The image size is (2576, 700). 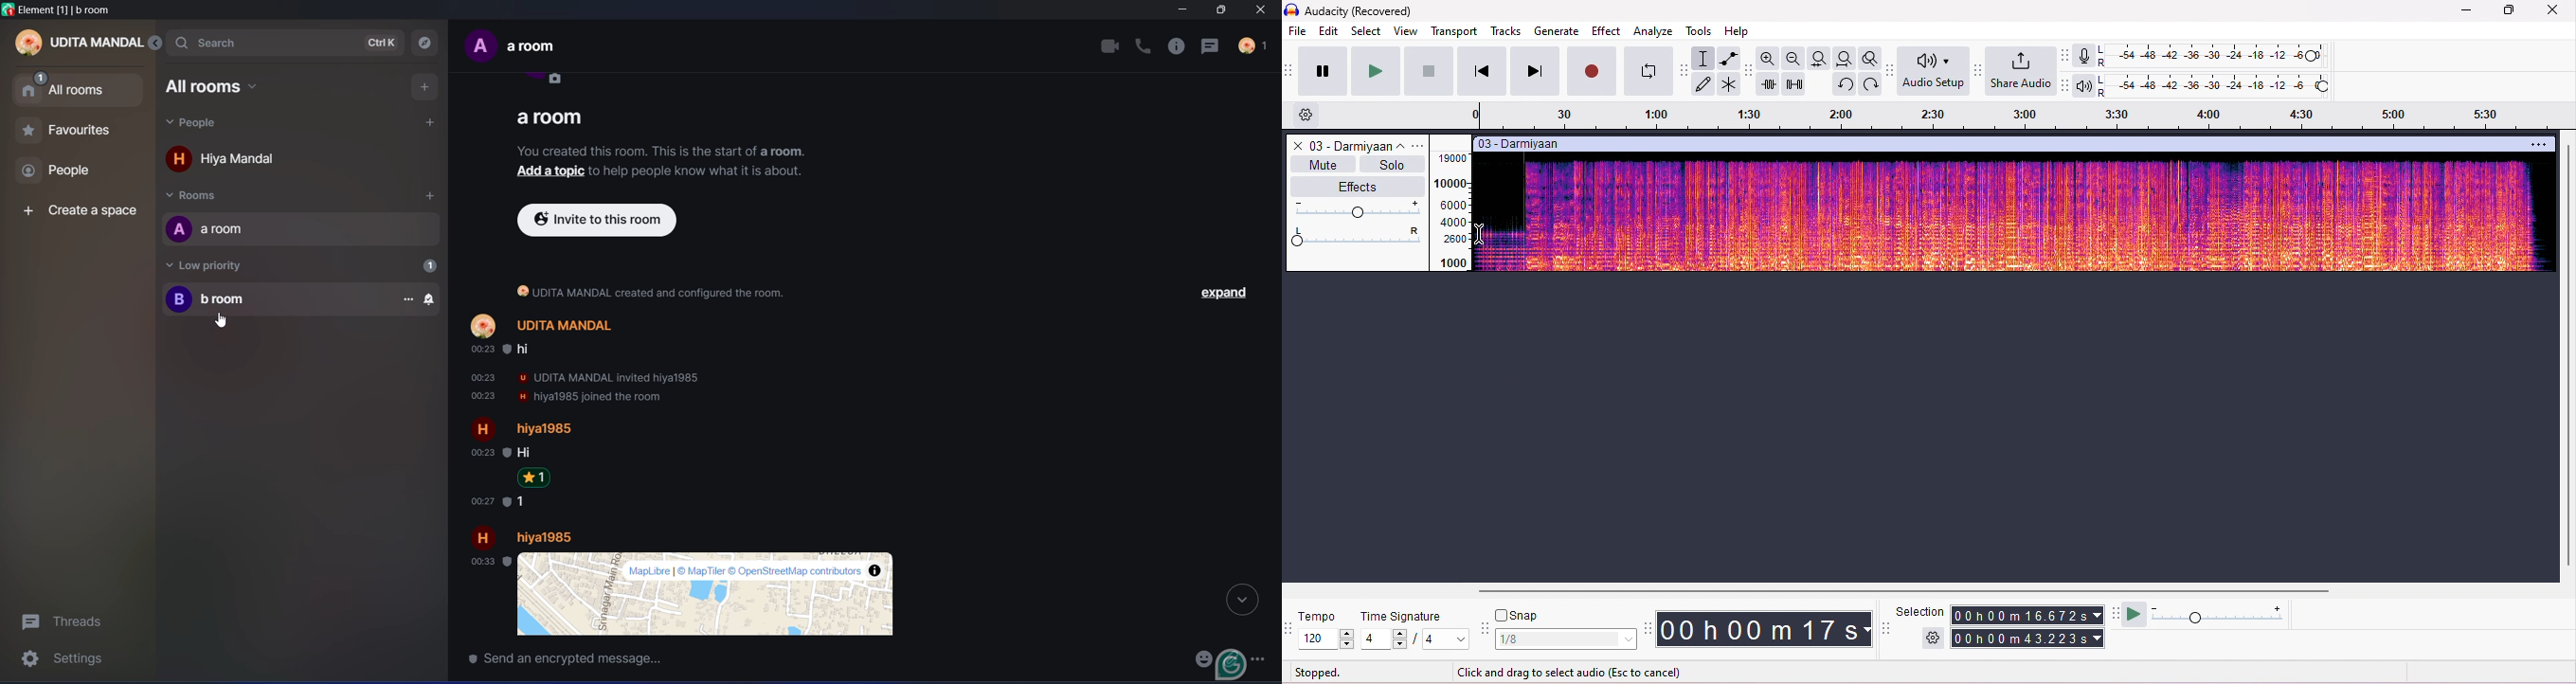 What do you see at coordinates (67, 661) in the screenshot?
I see `Settings` at bounding box center [67, 661].